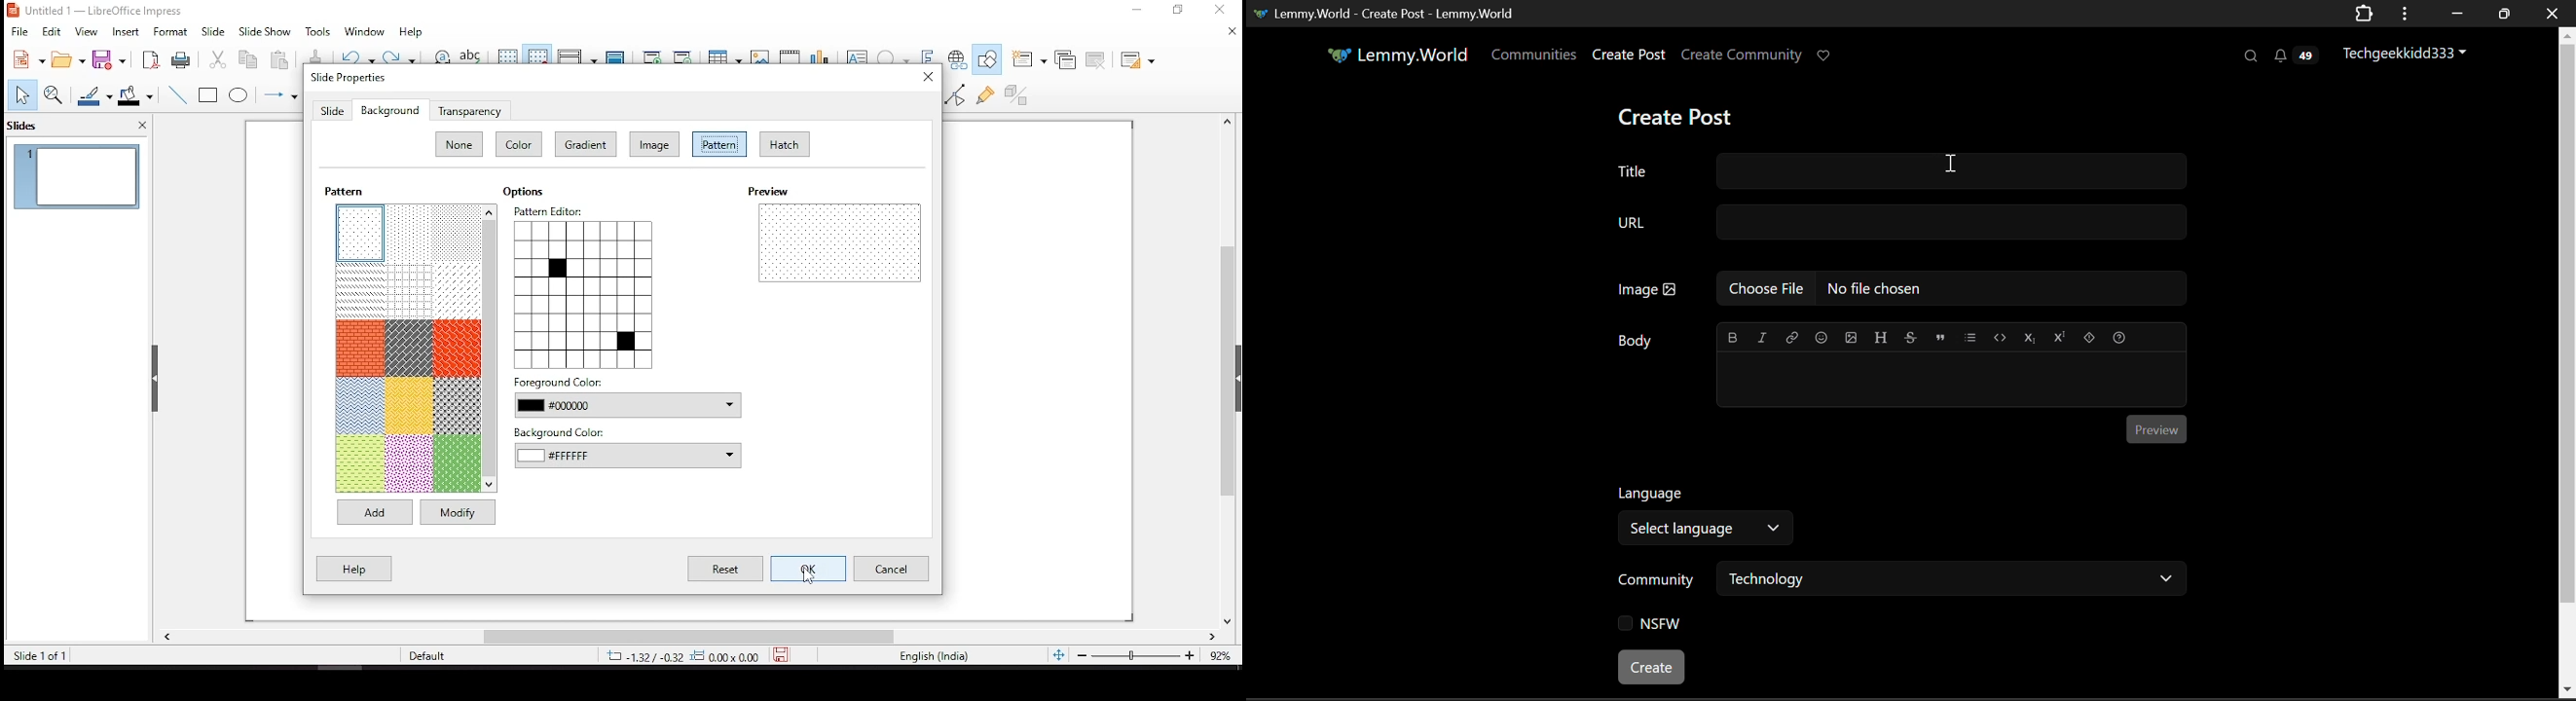 Image resolution: width=2576 pixels, height=728 pixels. I want to click on Create Post Page Link, so click(1629, 53).